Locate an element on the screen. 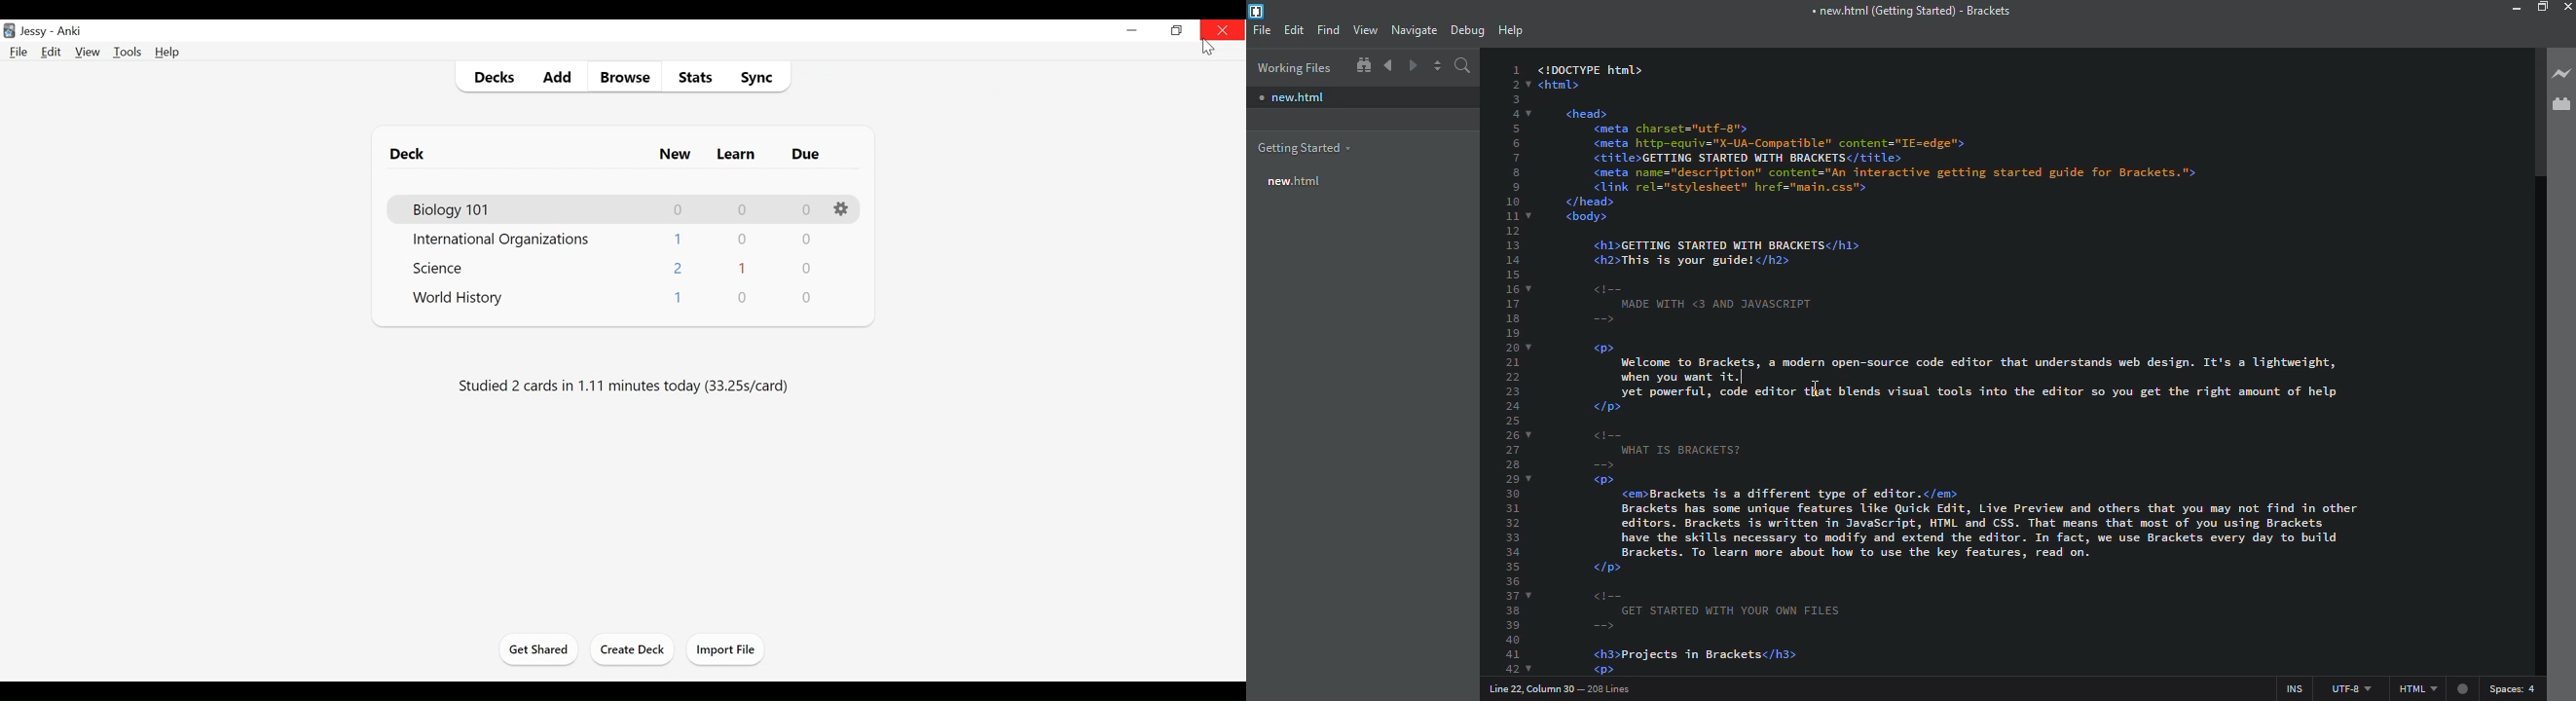 The width and height of the screenshot is (2576, 728). New Cards Count is located at coordinates (676, 297).